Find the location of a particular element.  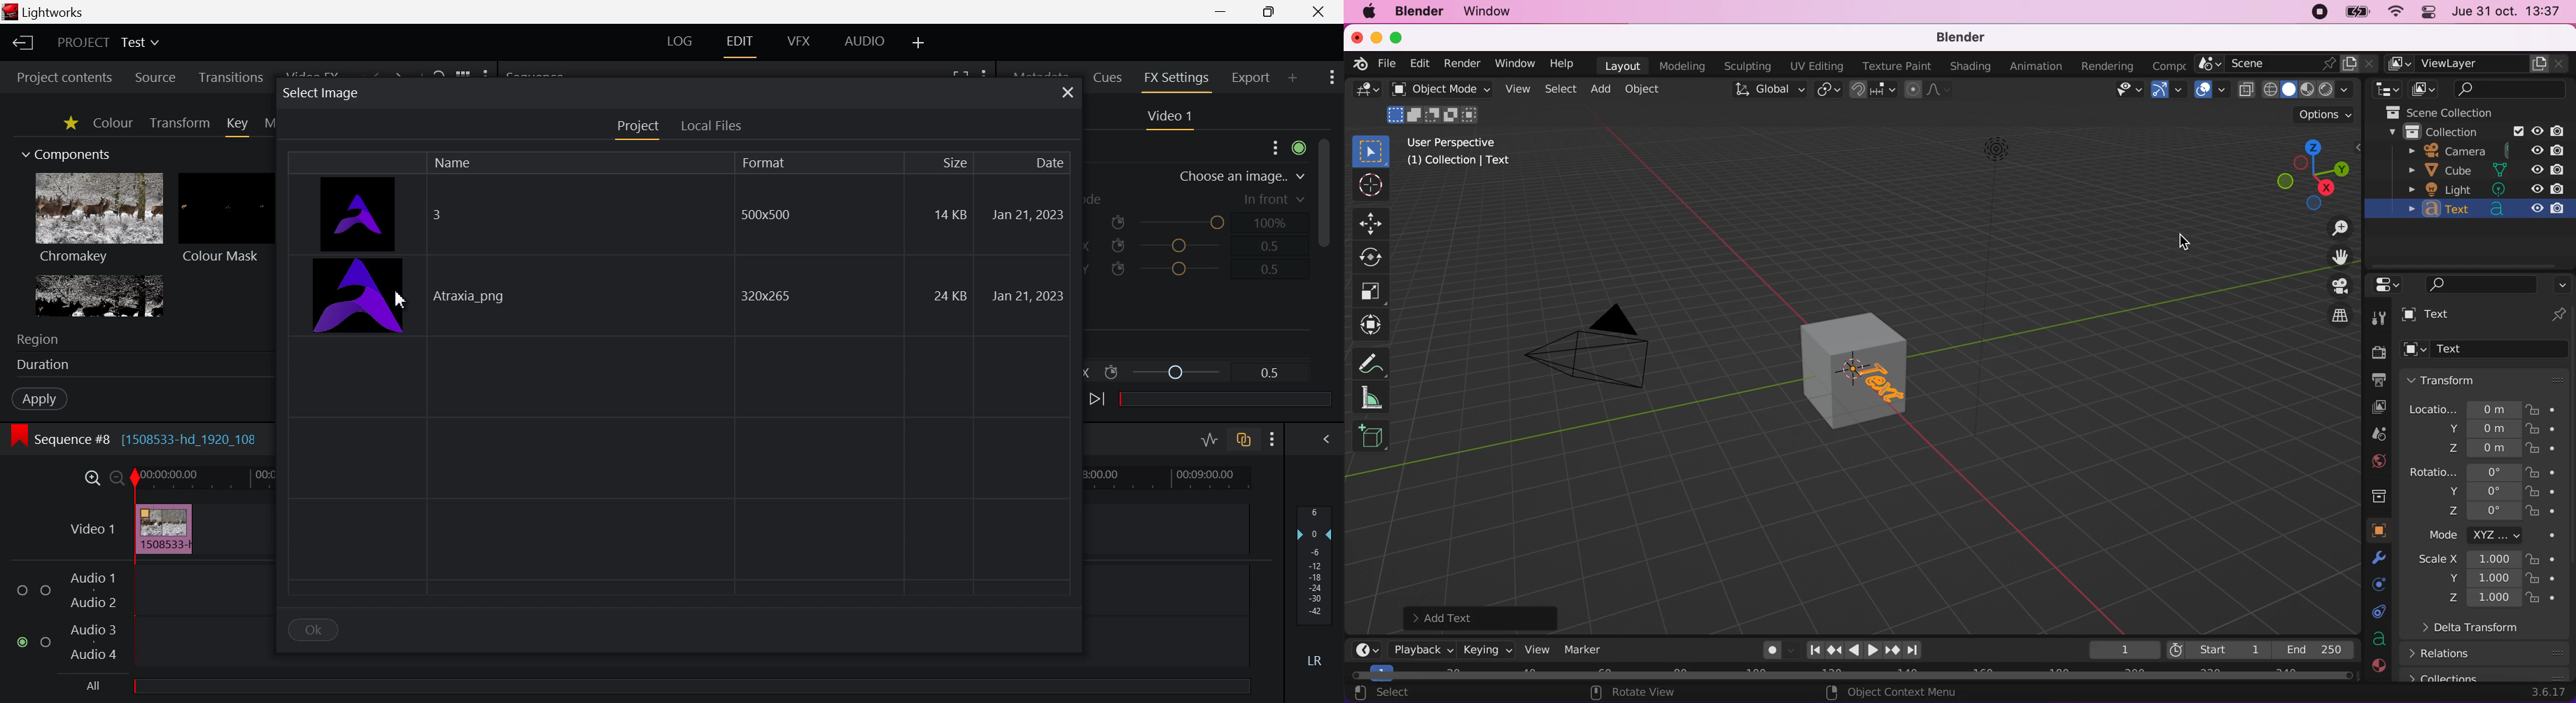

Show Settings is located at coordinates (1331, 77).